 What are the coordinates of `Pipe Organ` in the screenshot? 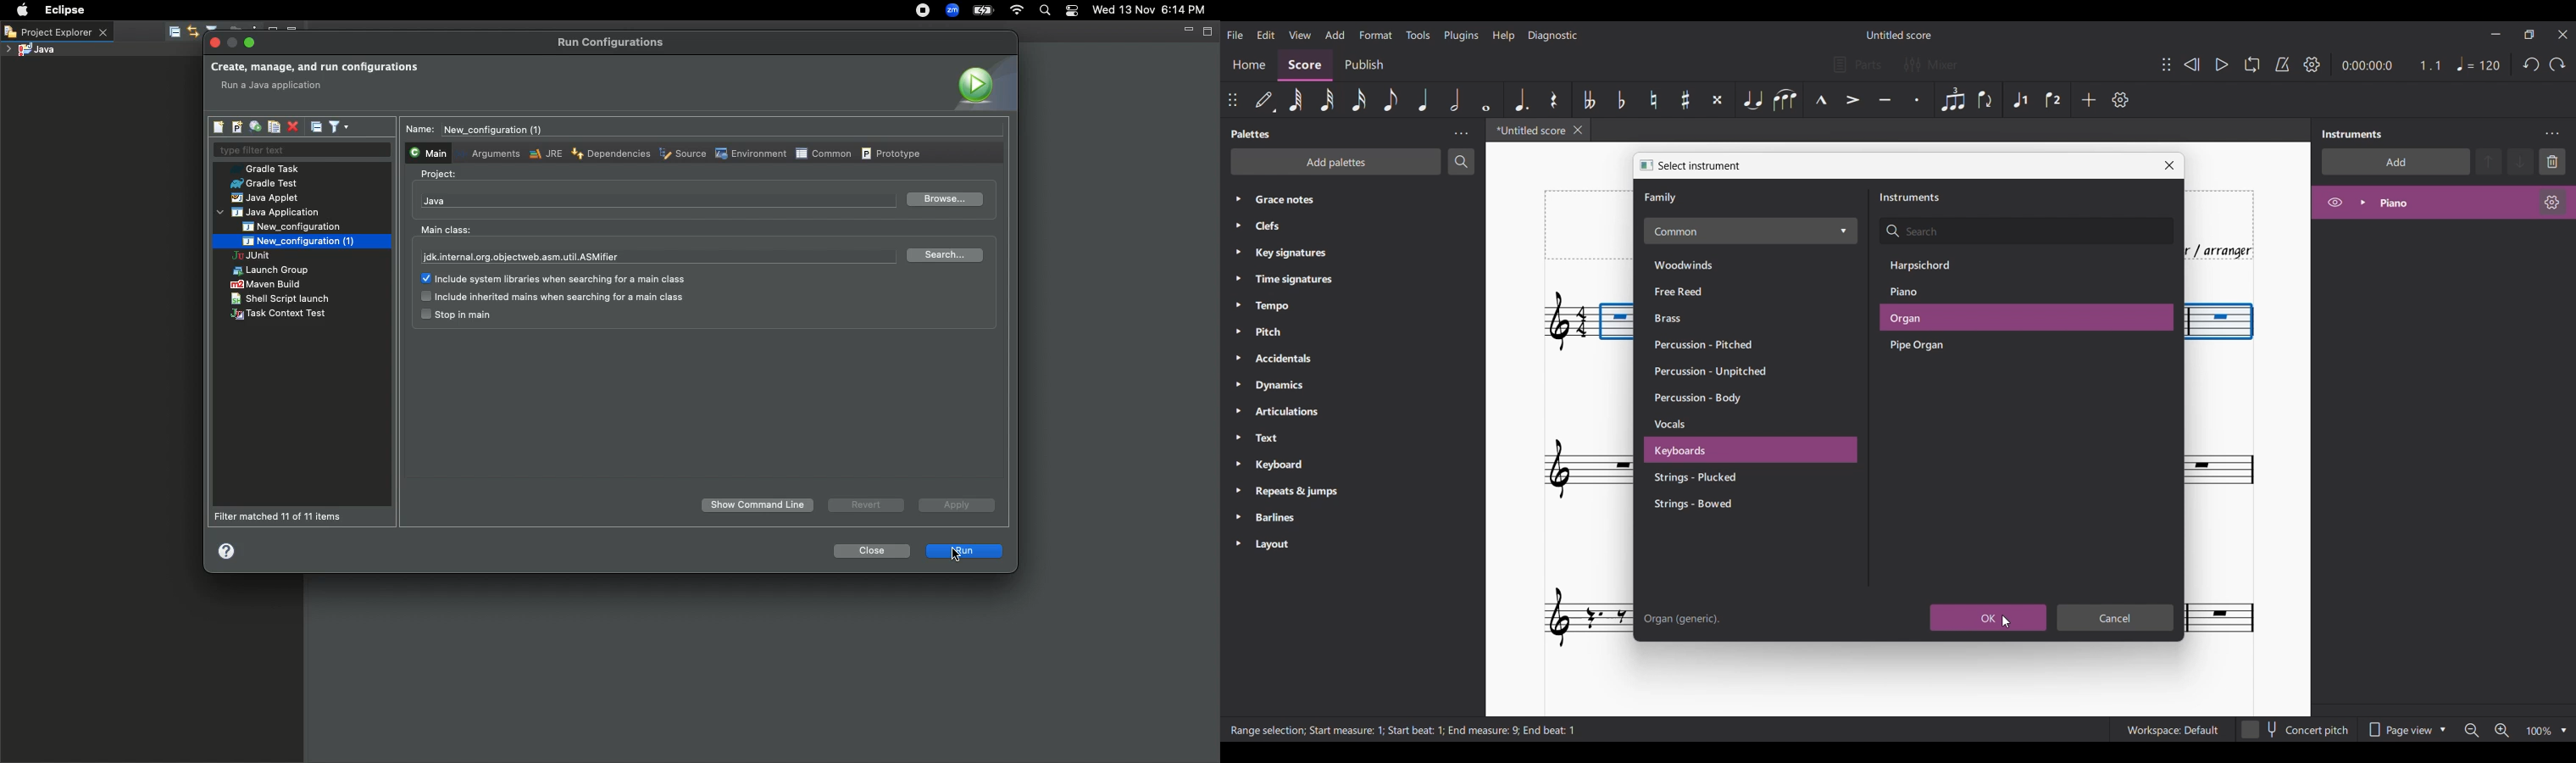 It's located at (1935, 346).